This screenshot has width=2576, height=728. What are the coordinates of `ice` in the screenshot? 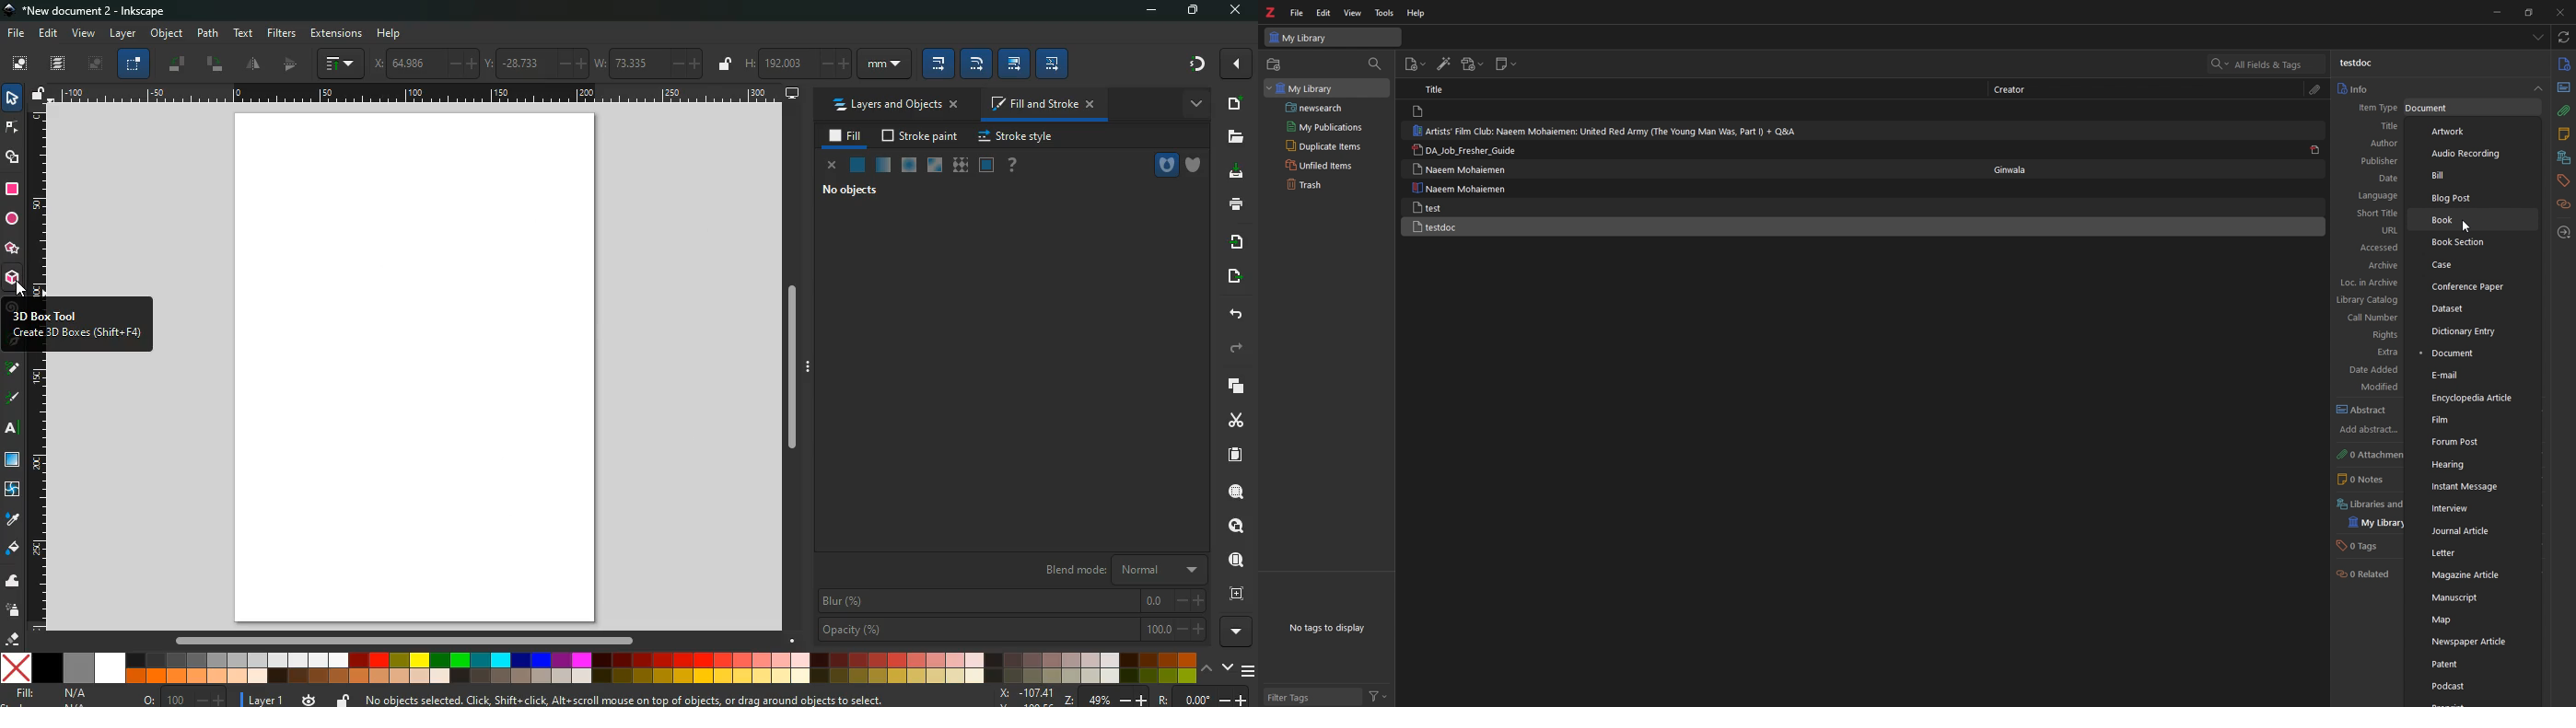 It's located at (907, 167).